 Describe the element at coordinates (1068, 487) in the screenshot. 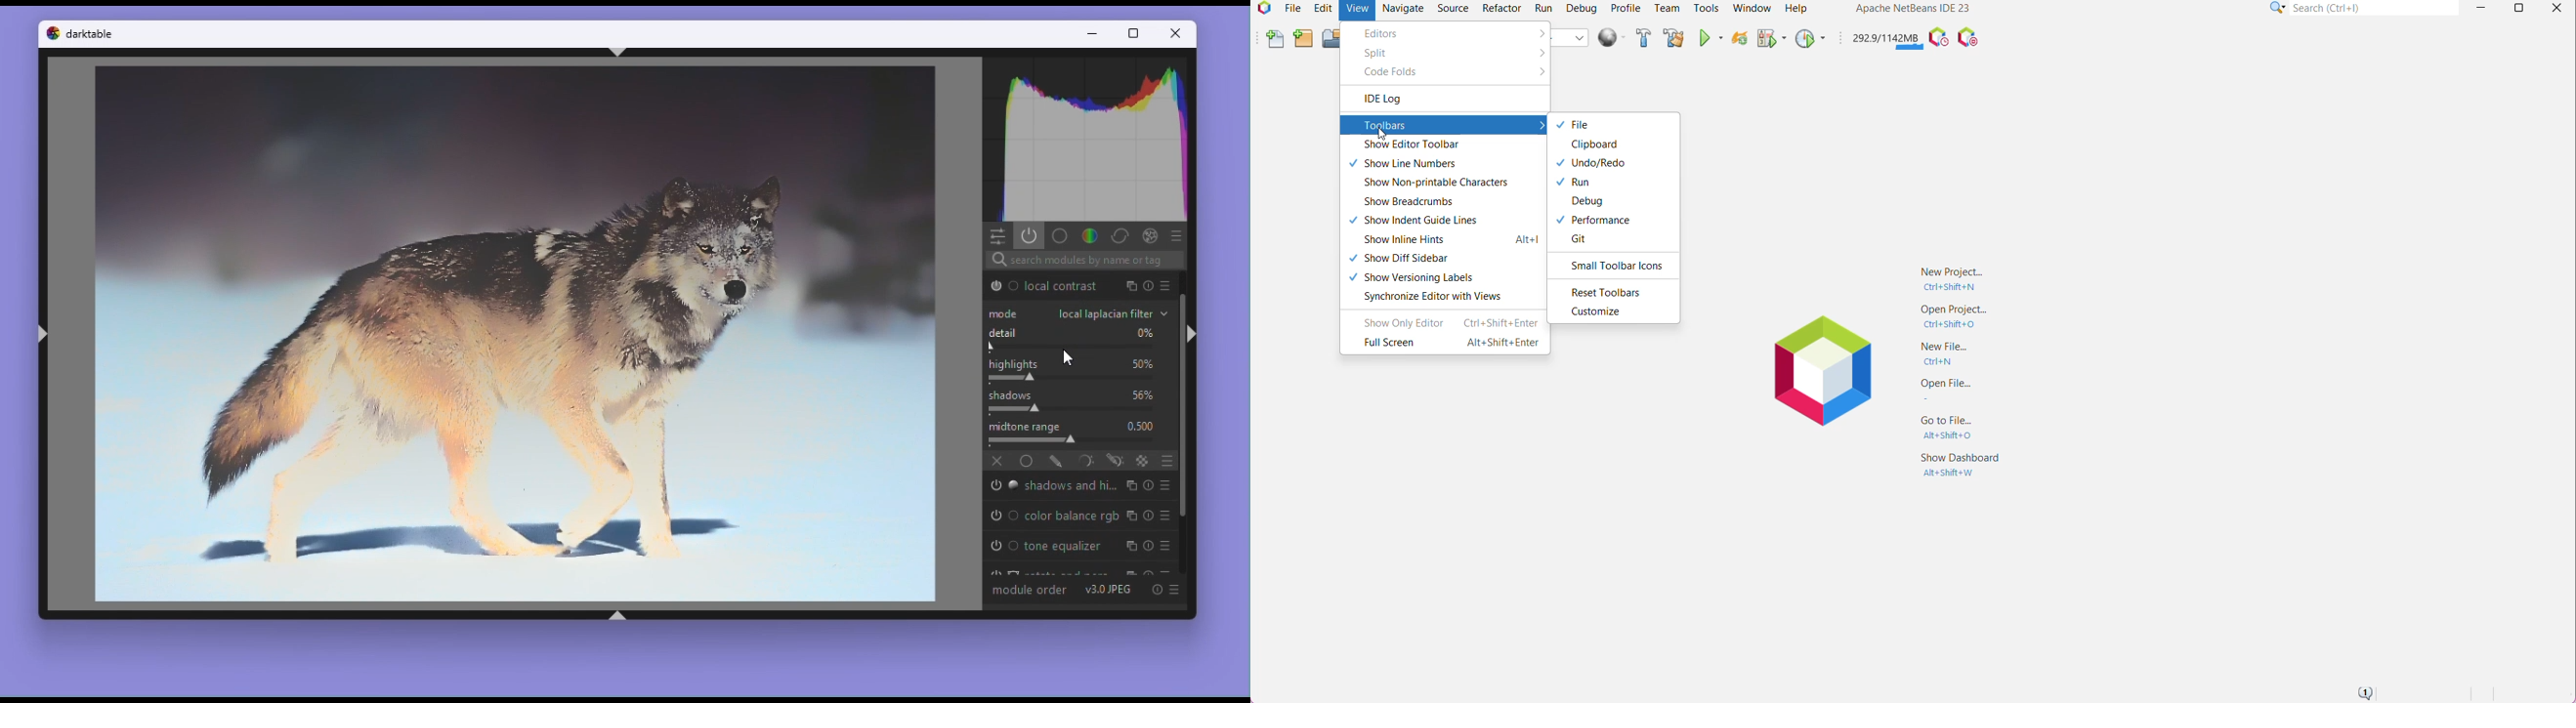

I see `shadows and highlights` at that location.